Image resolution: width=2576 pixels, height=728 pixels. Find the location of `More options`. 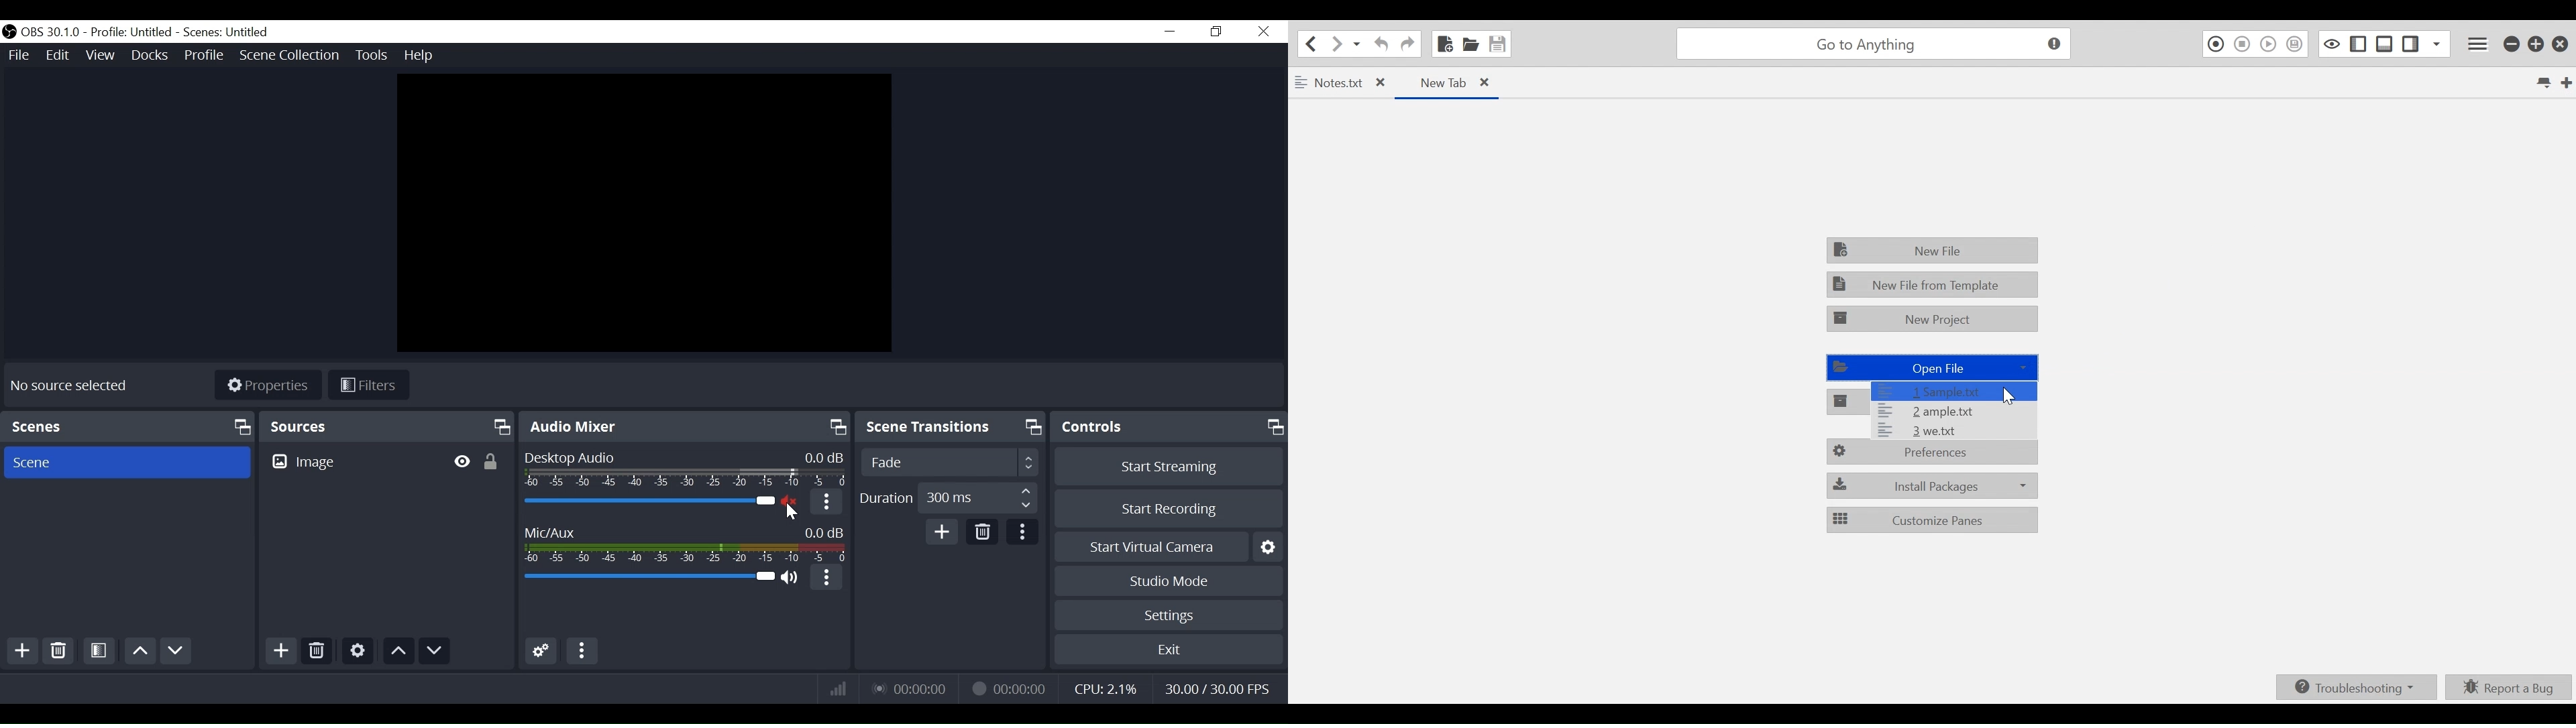

More options is located at coordinates (824, 579).